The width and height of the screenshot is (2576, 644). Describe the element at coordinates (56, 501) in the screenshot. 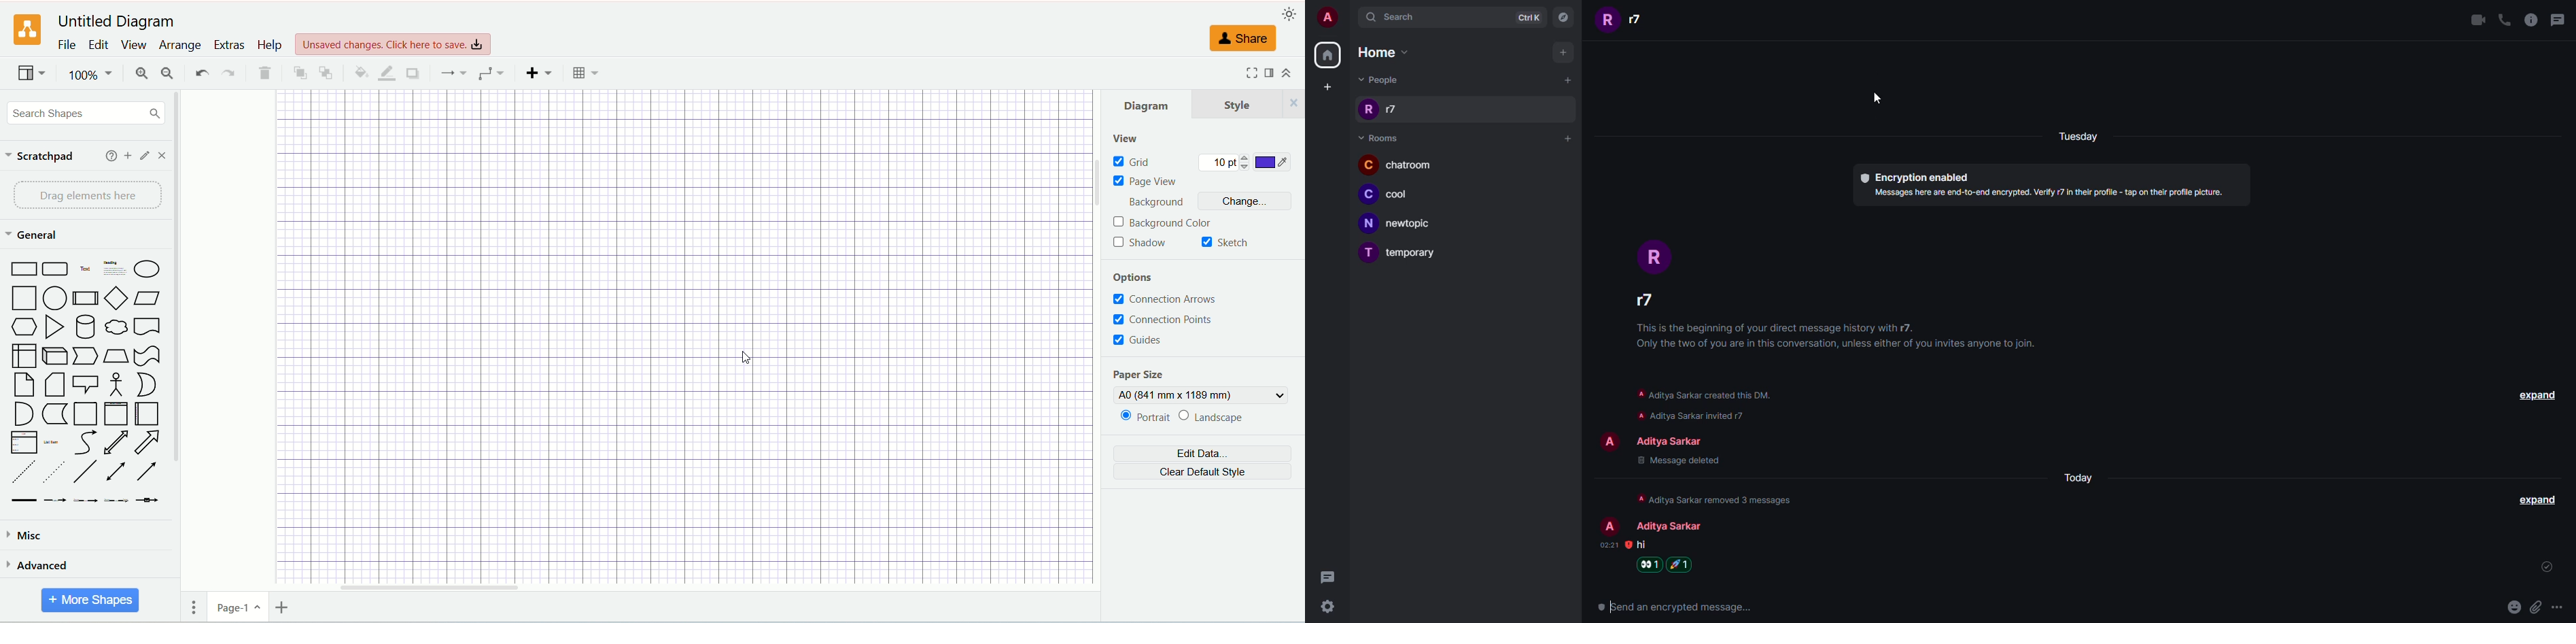

I see `Connector with Label` at that location.